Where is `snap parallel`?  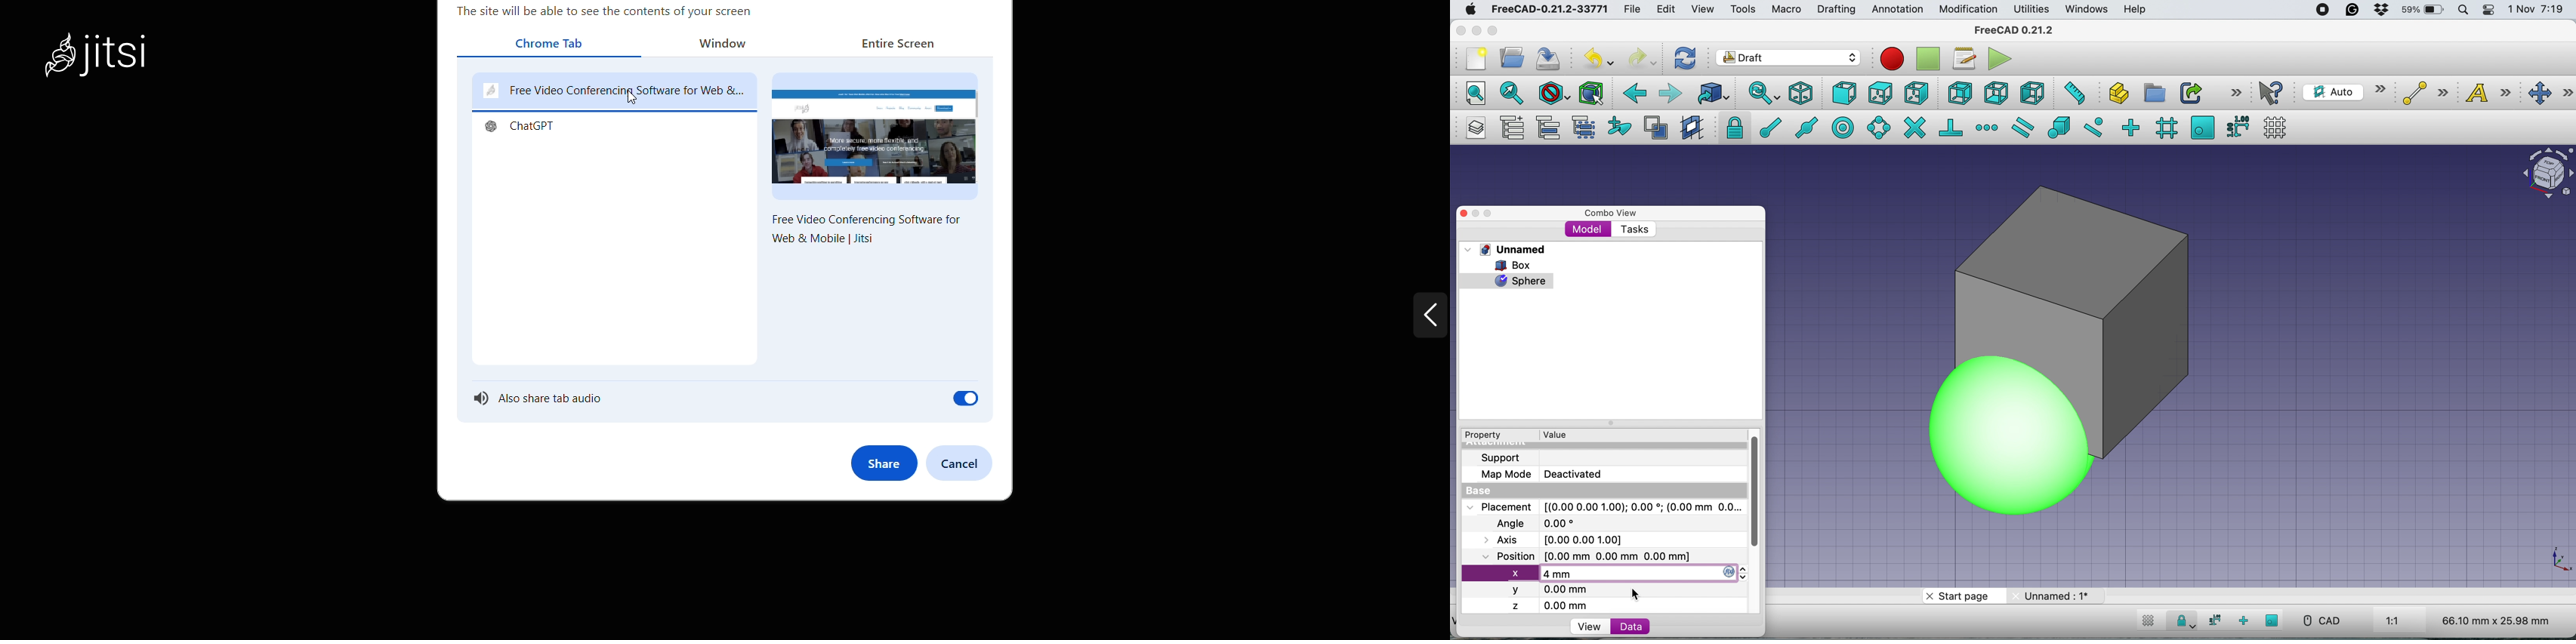
snap parallel is located at coordinates (2021, 128).